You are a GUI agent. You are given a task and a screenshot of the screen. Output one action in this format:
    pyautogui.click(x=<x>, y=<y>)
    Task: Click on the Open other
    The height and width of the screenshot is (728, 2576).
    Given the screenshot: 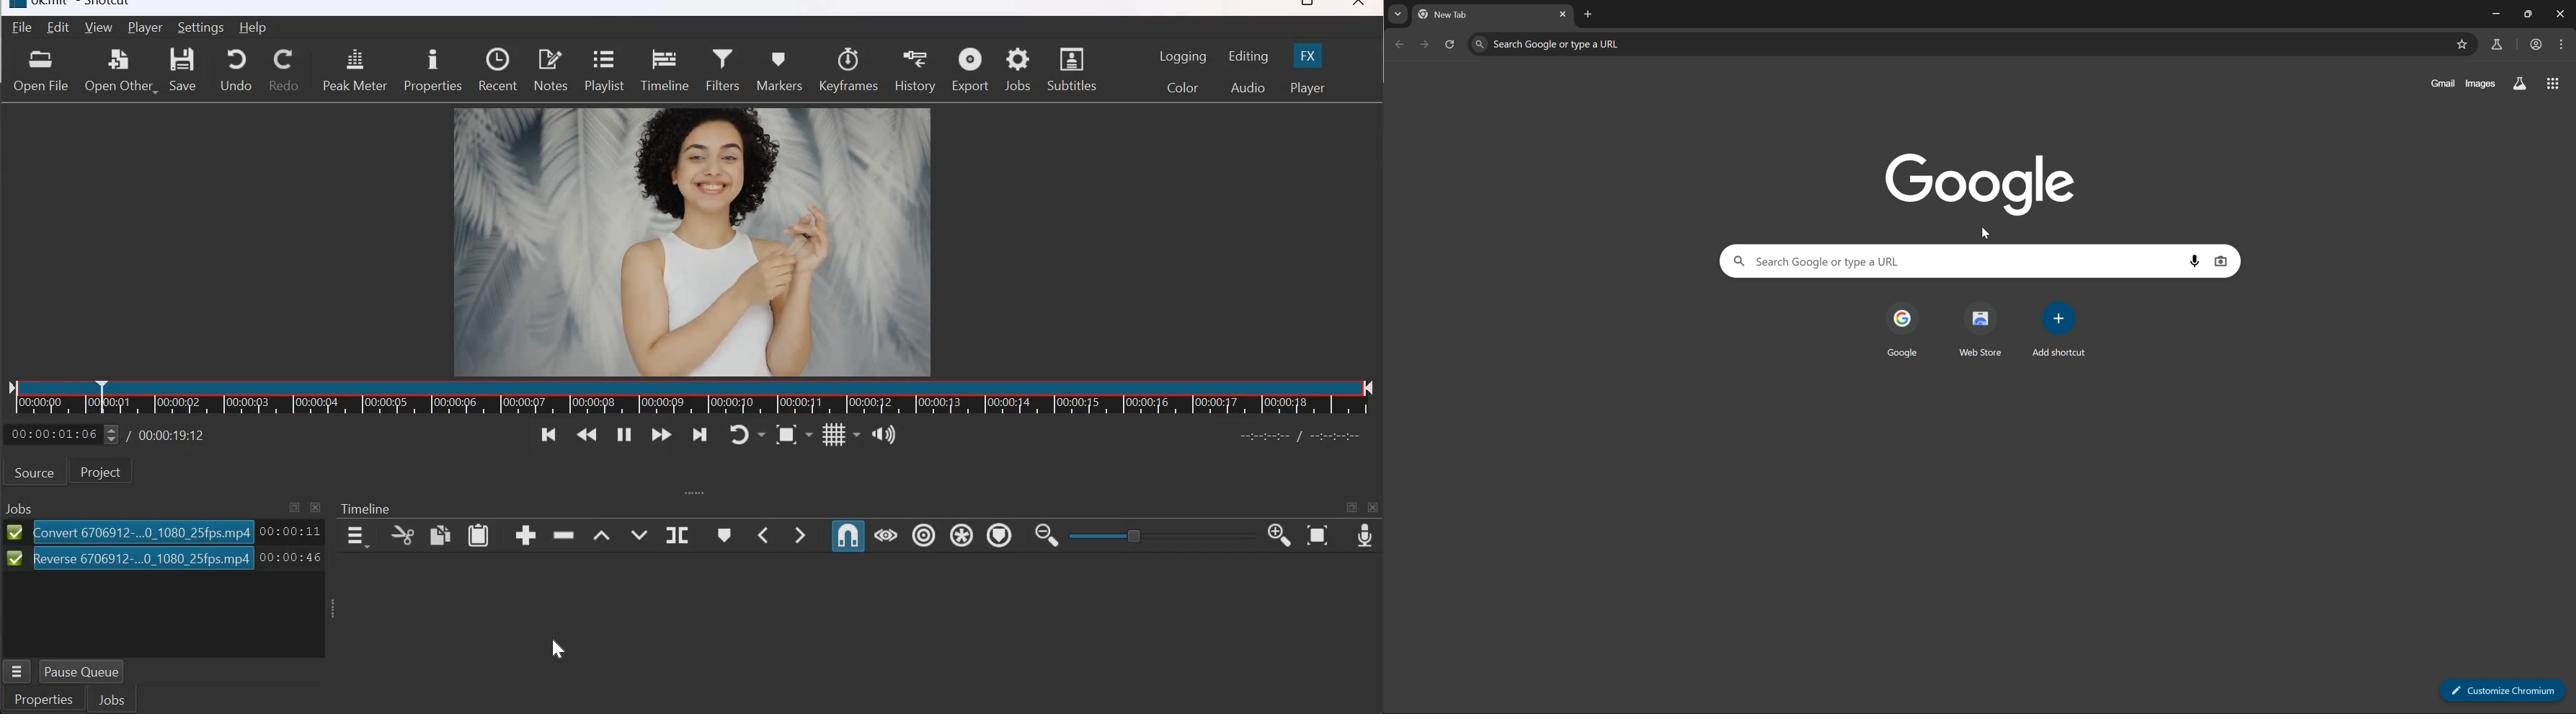 What is the action you would take?
    pyautogui.click(x=120, y=69)
    